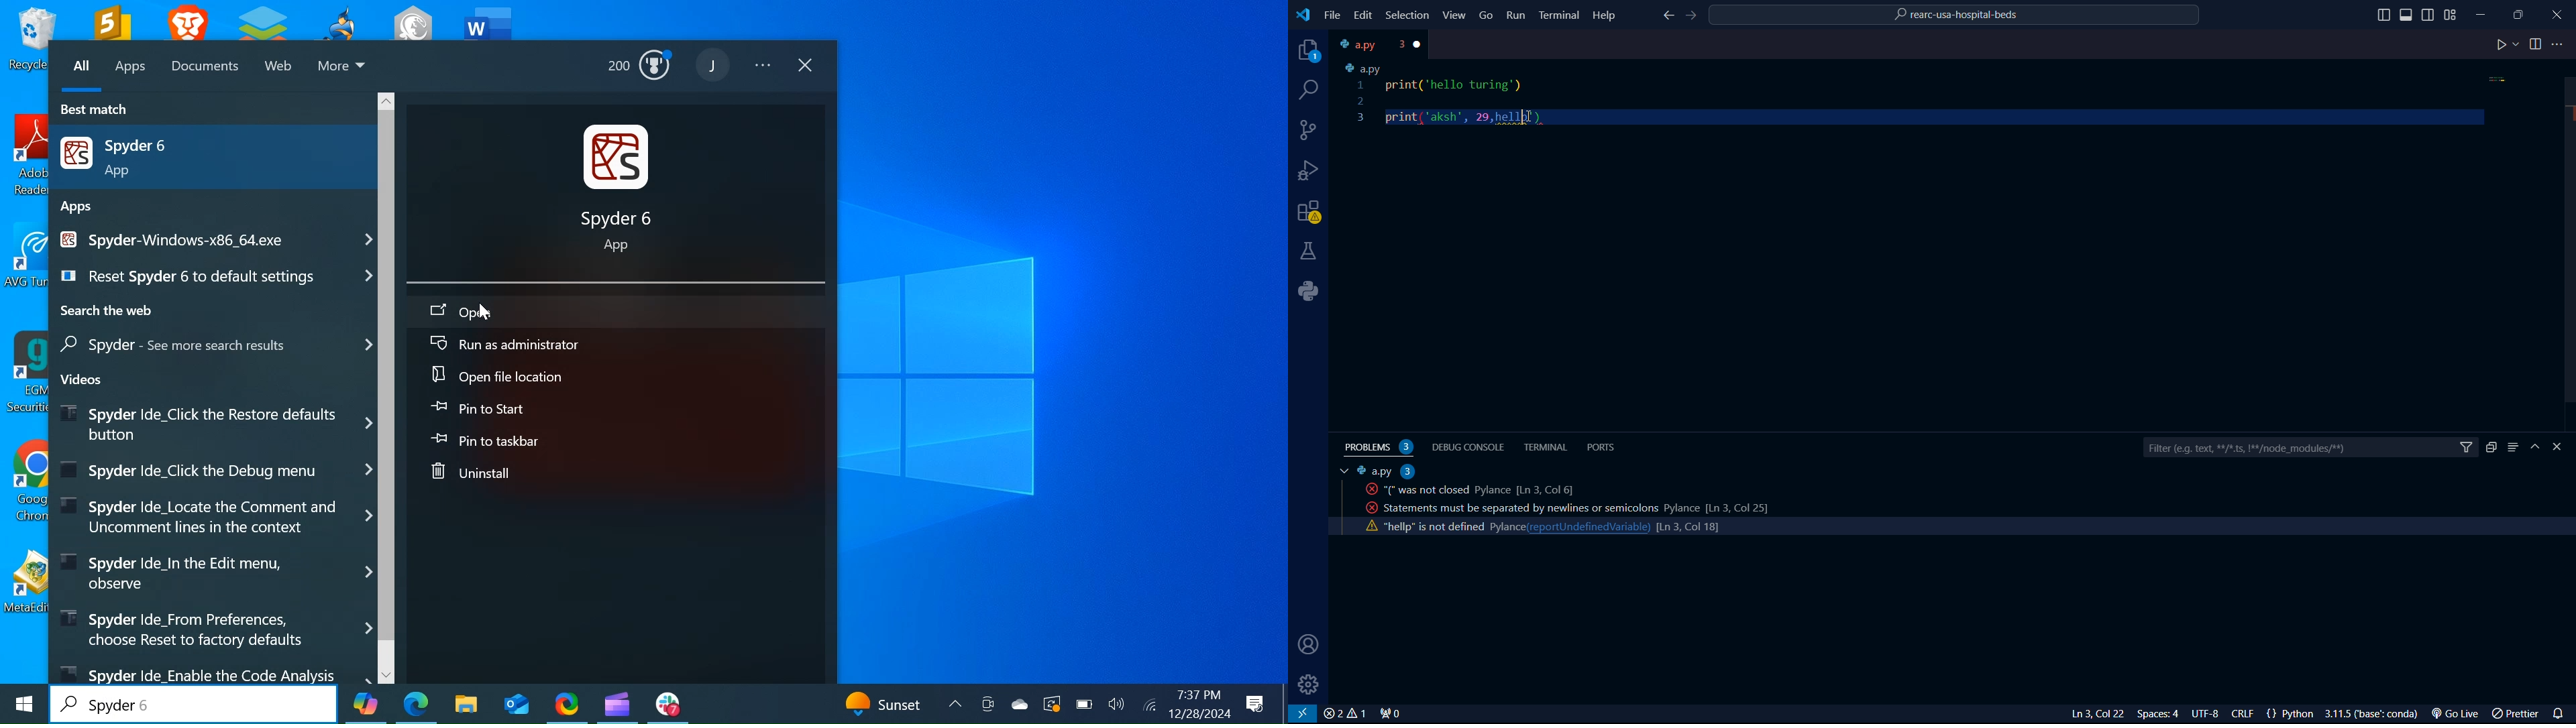 The image size is (2576, 728). What do you see at coordinates (2561, 712) in the screenshot?
I see `notifications` at bounding box center [2561, 712].